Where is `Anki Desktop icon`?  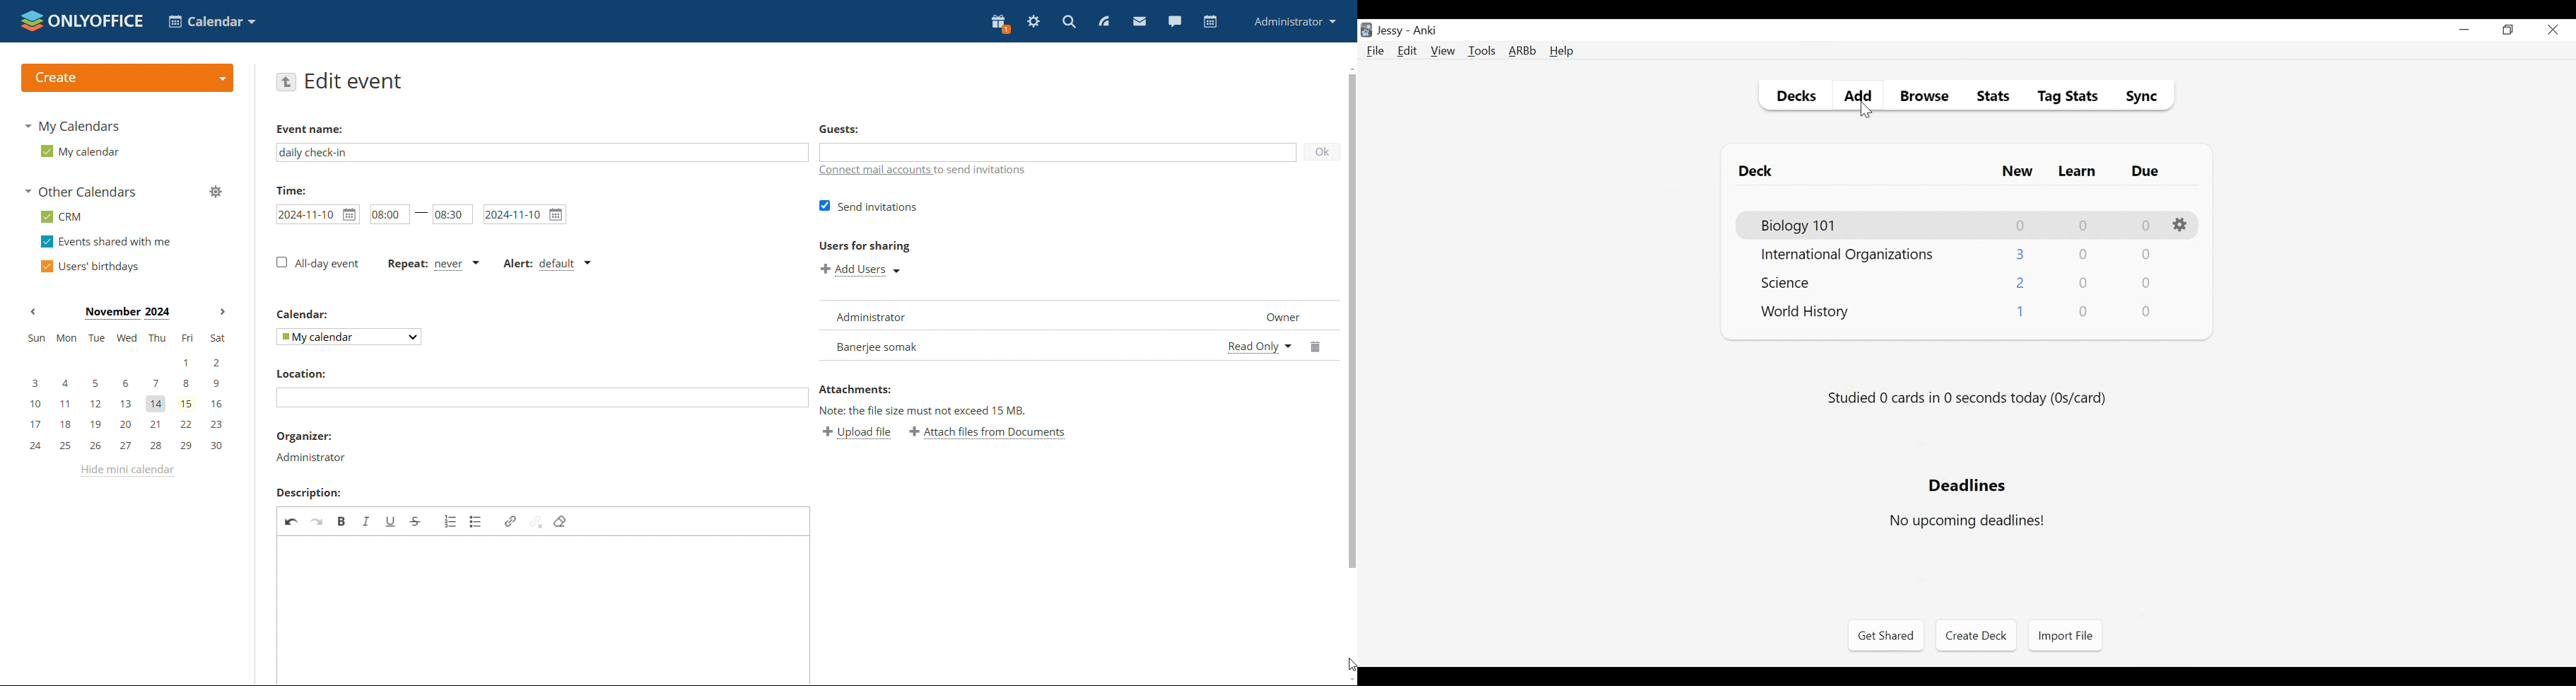 Anki Desktop icon is located at coordinates (1366, 30).